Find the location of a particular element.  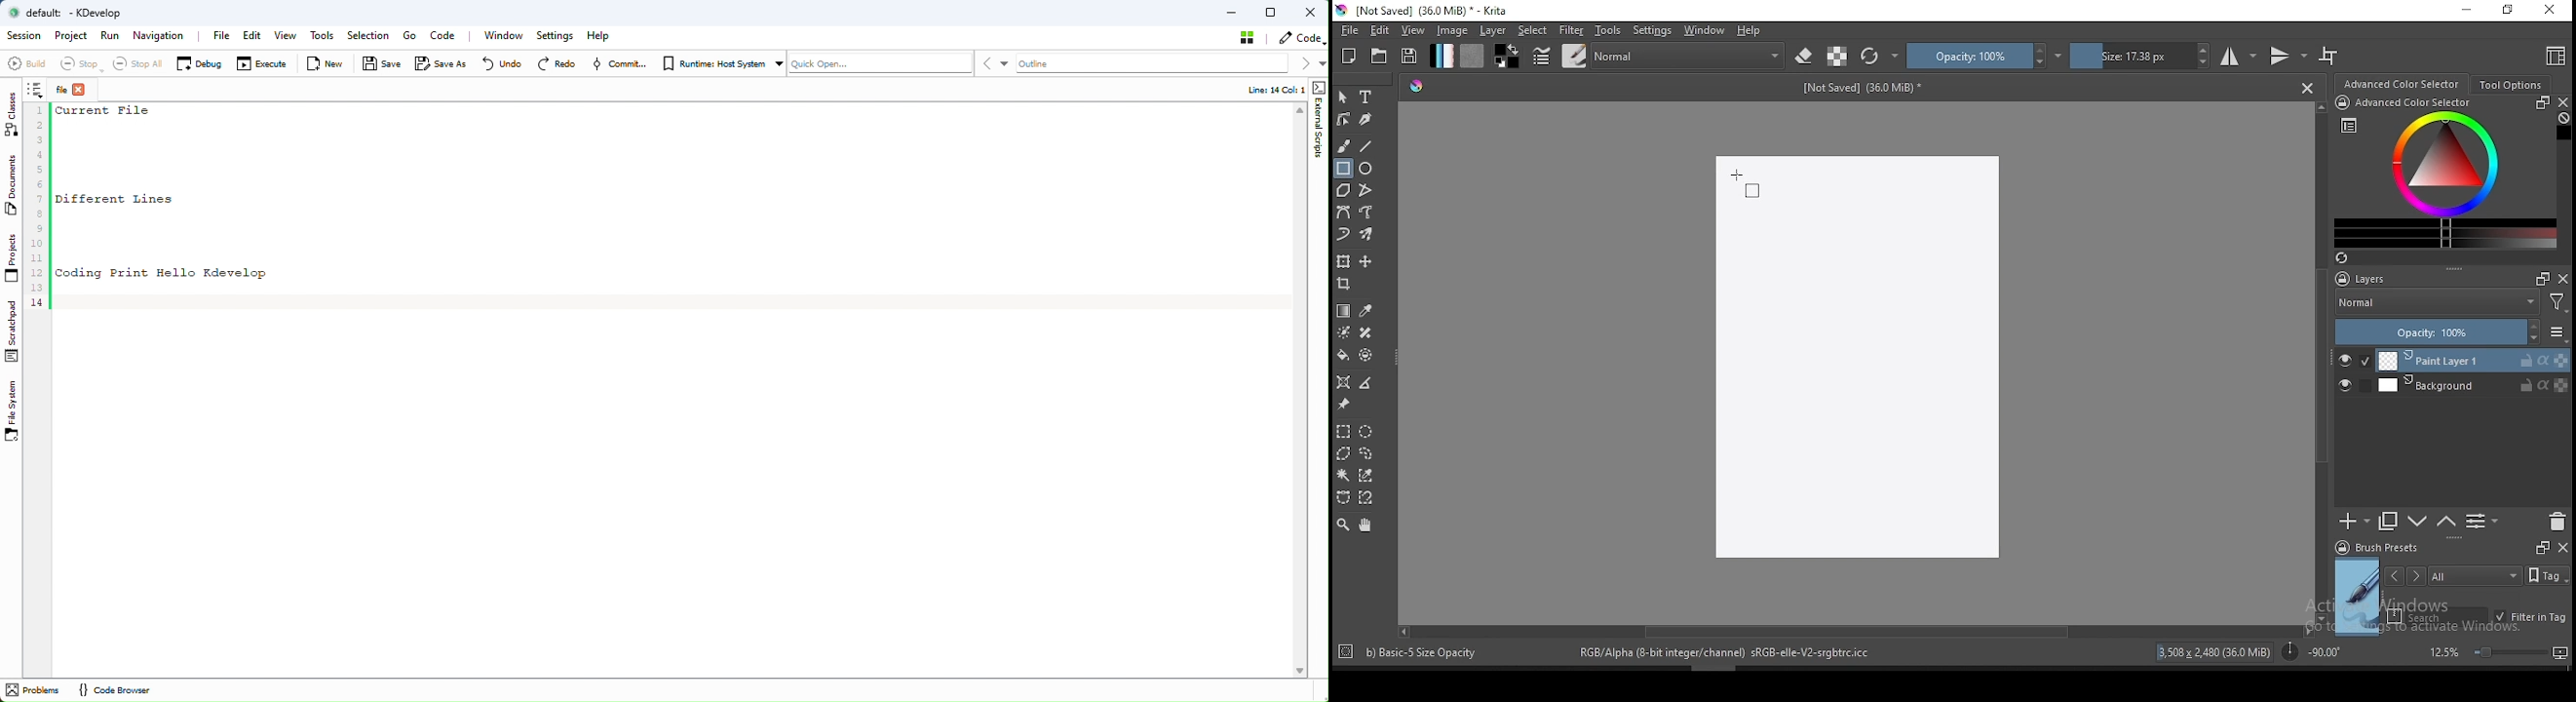

move layer one step down is located at coordinates (2446, 522).